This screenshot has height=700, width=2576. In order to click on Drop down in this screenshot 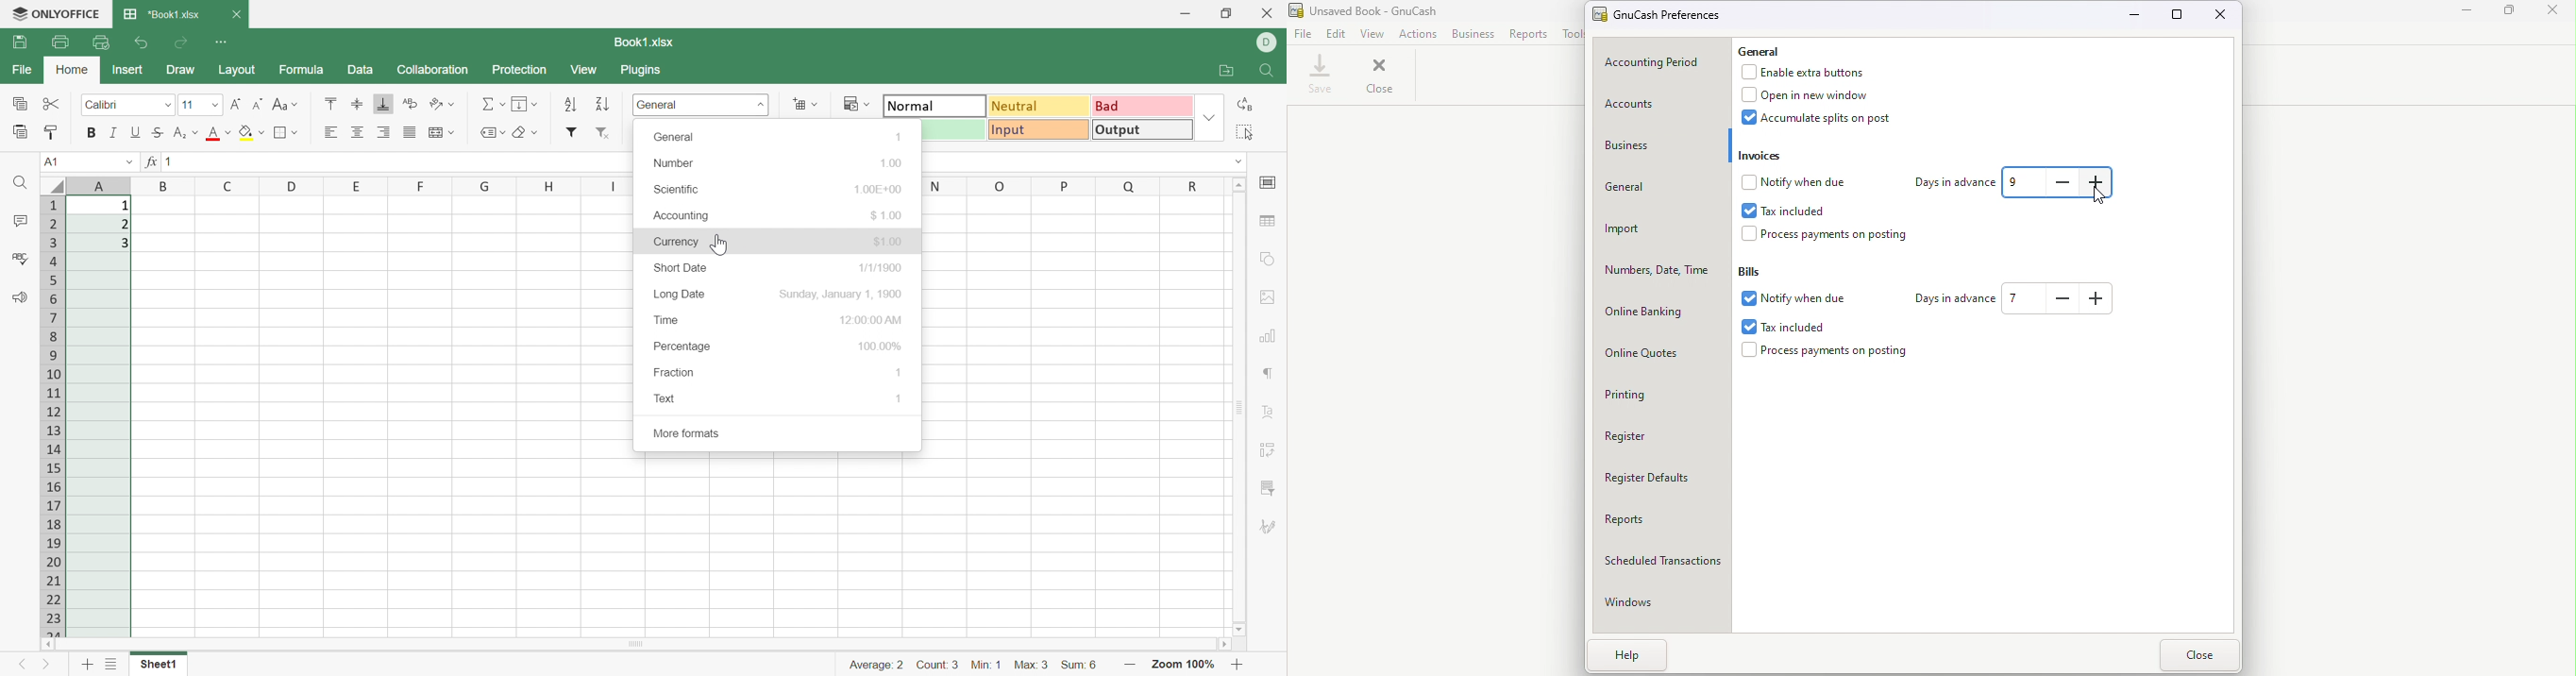, I will do `click(1242, 162)`.